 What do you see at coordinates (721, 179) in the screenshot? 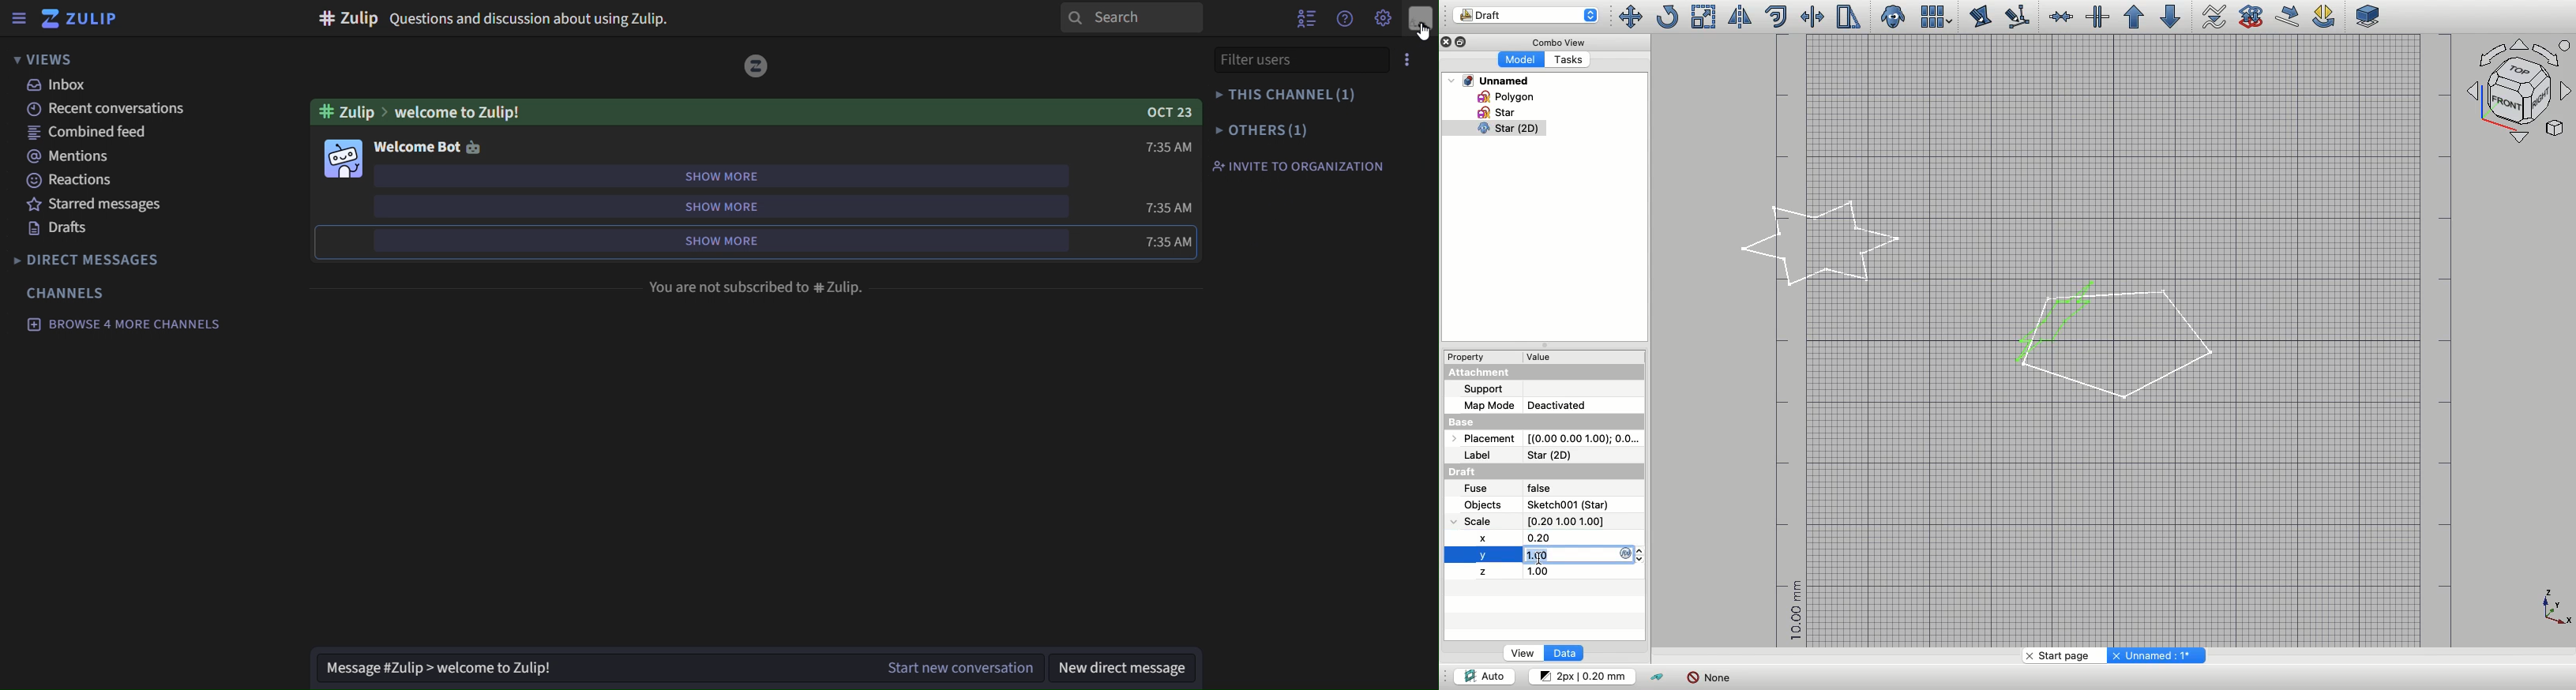
I see ` show more` at bounding box center [721, 179].